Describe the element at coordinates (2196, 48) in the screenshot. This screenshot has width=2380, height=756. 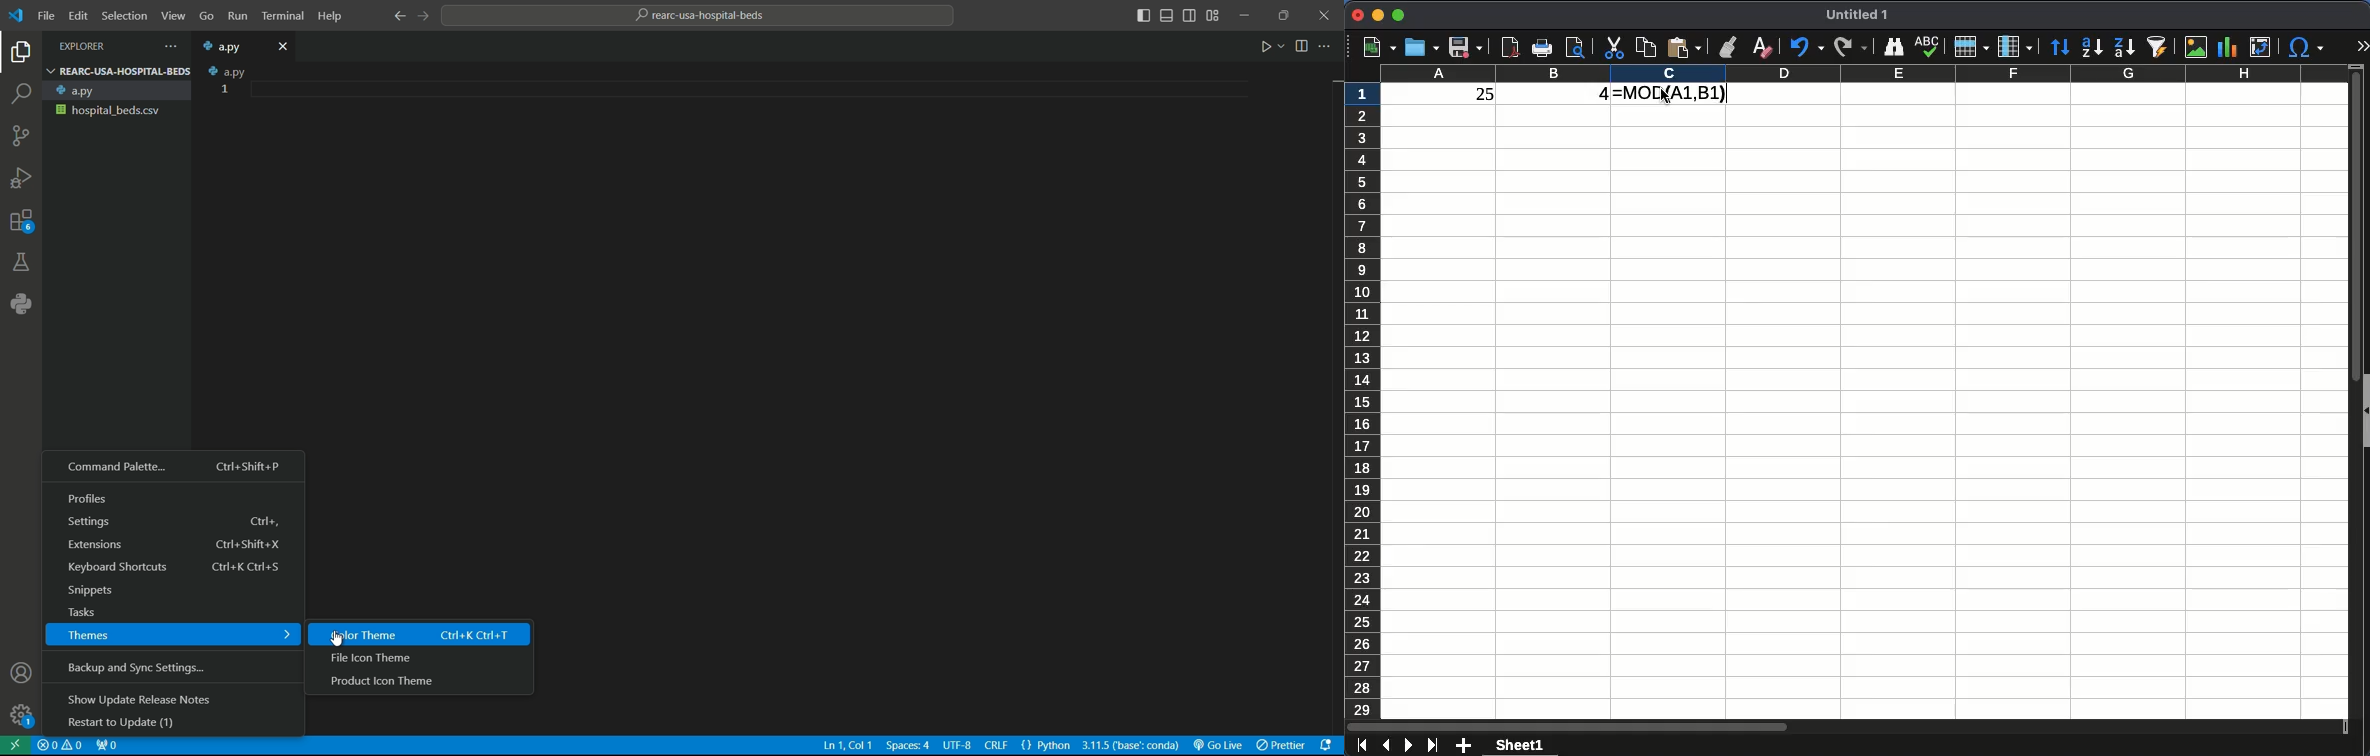
I see `image` at that location.